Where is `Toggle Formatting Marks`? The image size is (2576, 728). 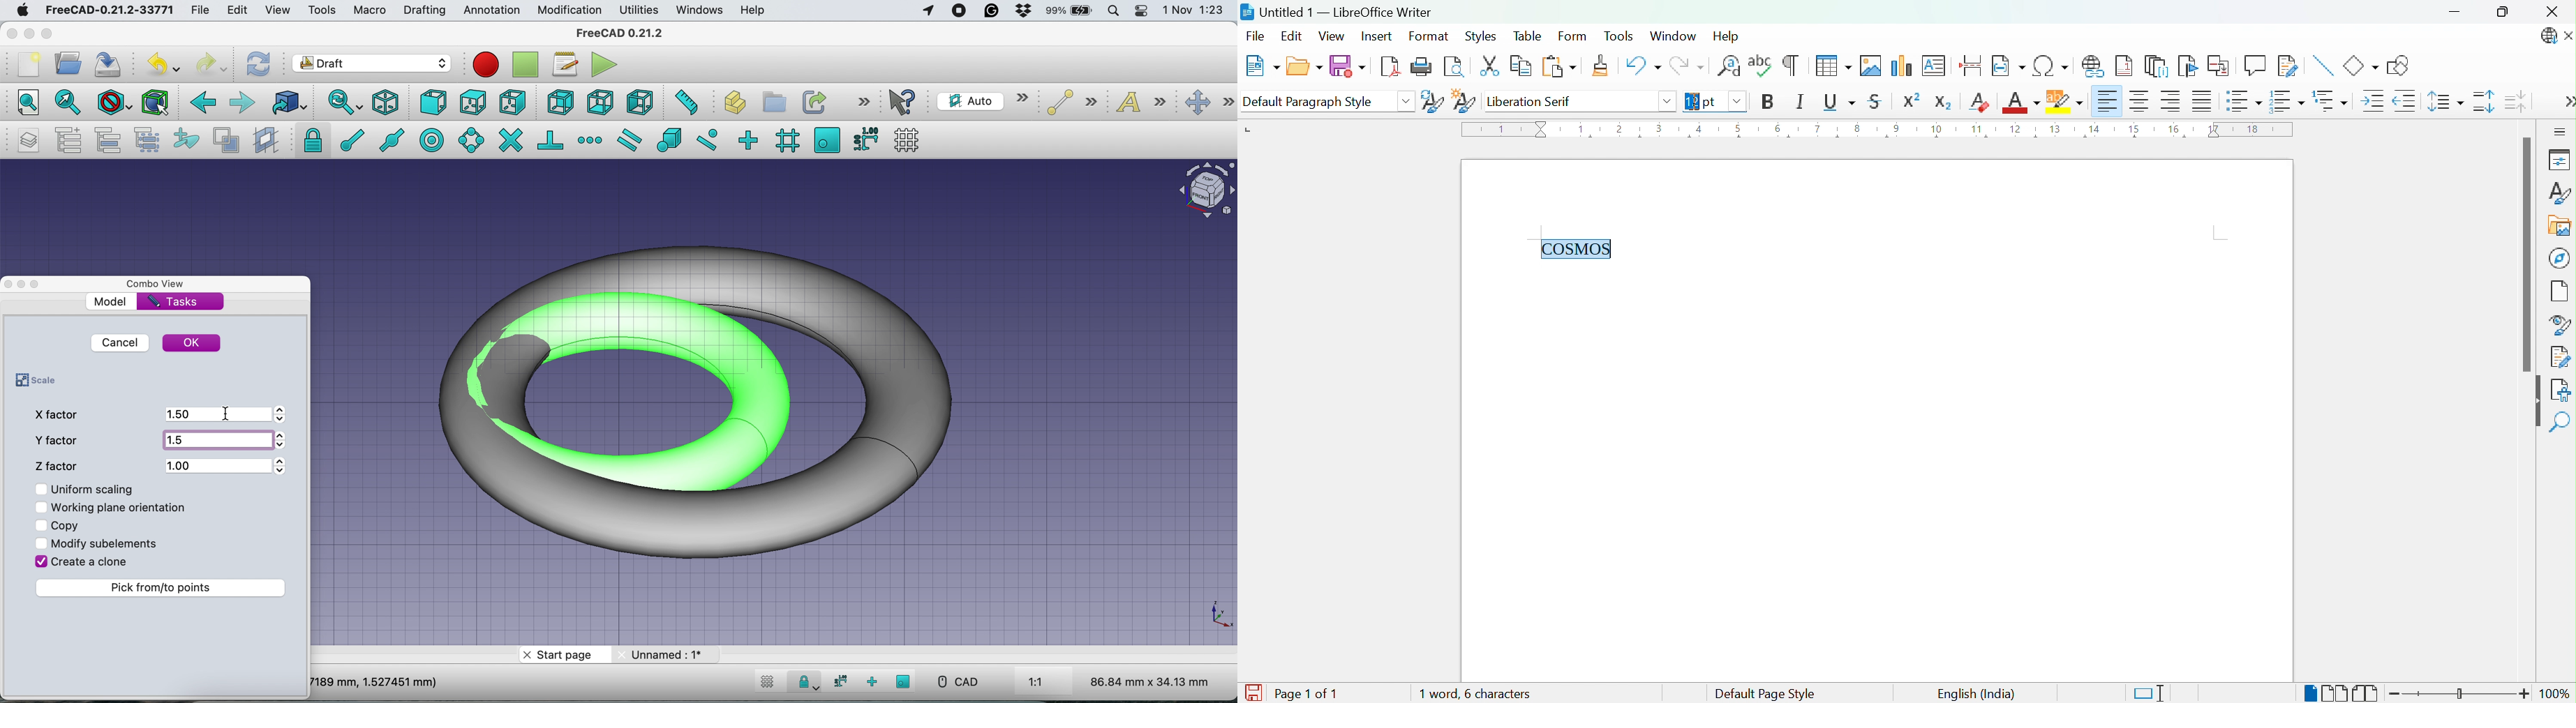 Toggle Formatting Marks is located at coordinates (1791, 64).